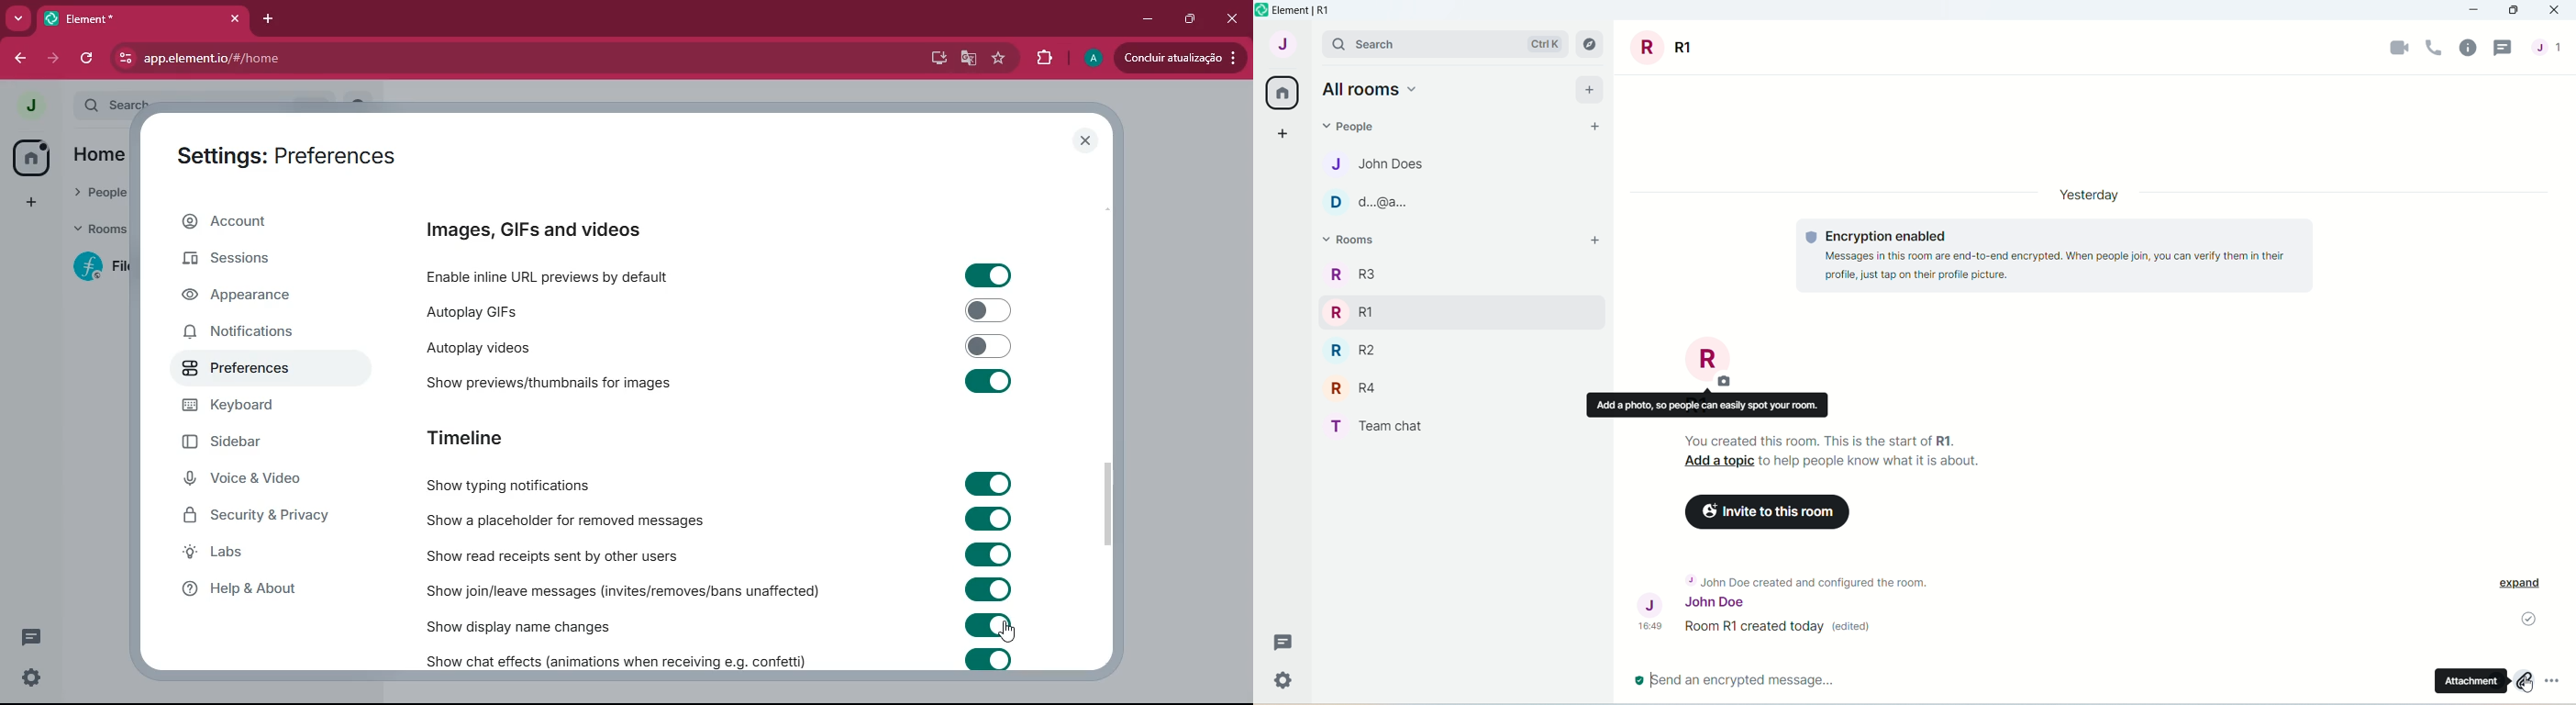  What do you see at coordinates (1538, 43) in the screenshot?
I see `Ctrl K` at bounding box center [1538, 43].